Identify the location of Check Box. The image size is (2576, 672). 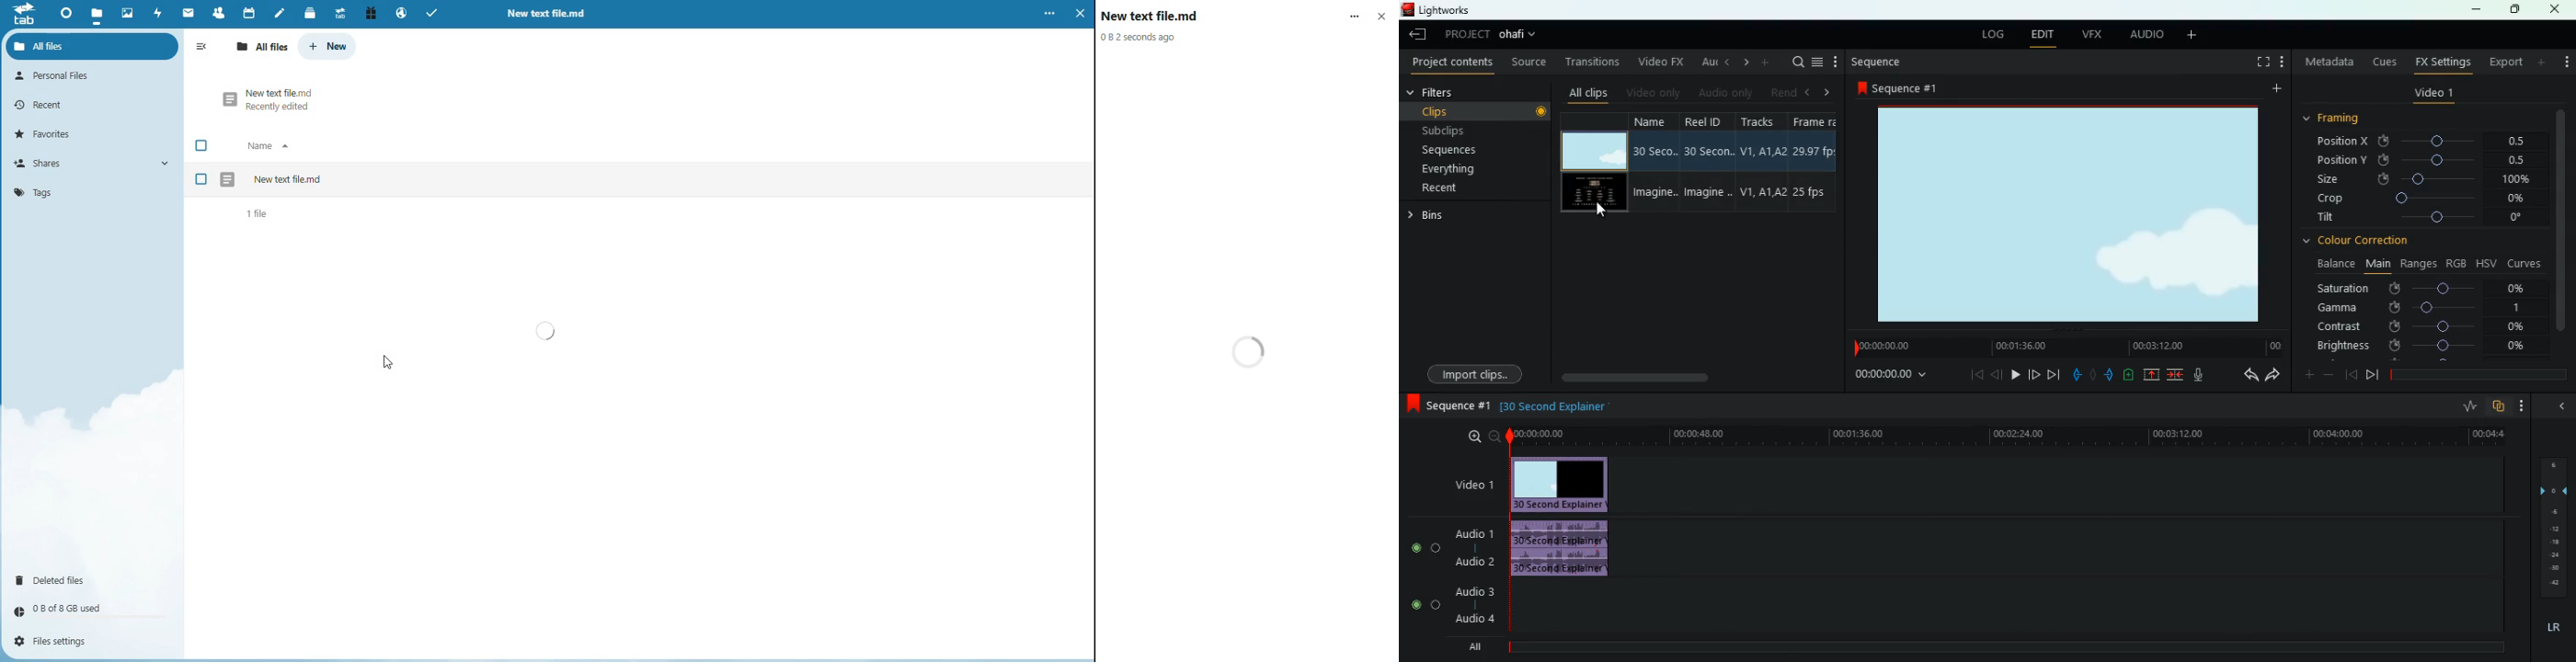
(202, 146).